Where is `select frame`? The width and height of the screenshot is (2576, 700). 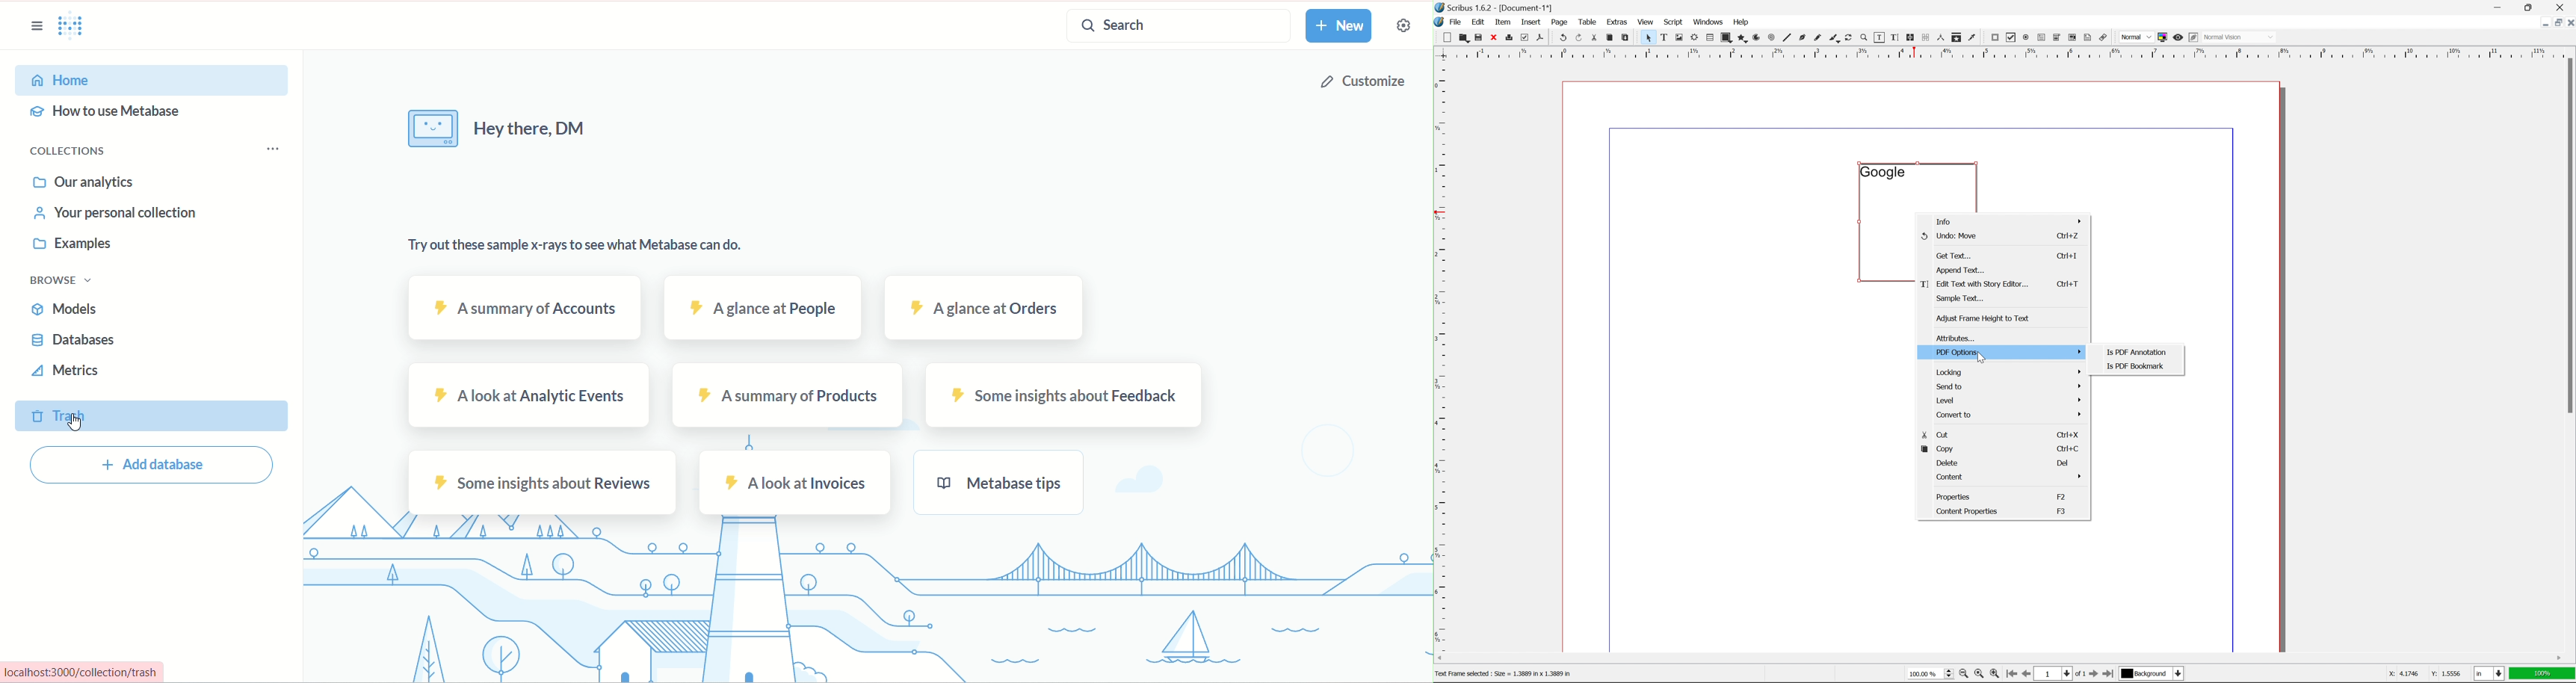
select frame is located at coordinates (1648, 39).